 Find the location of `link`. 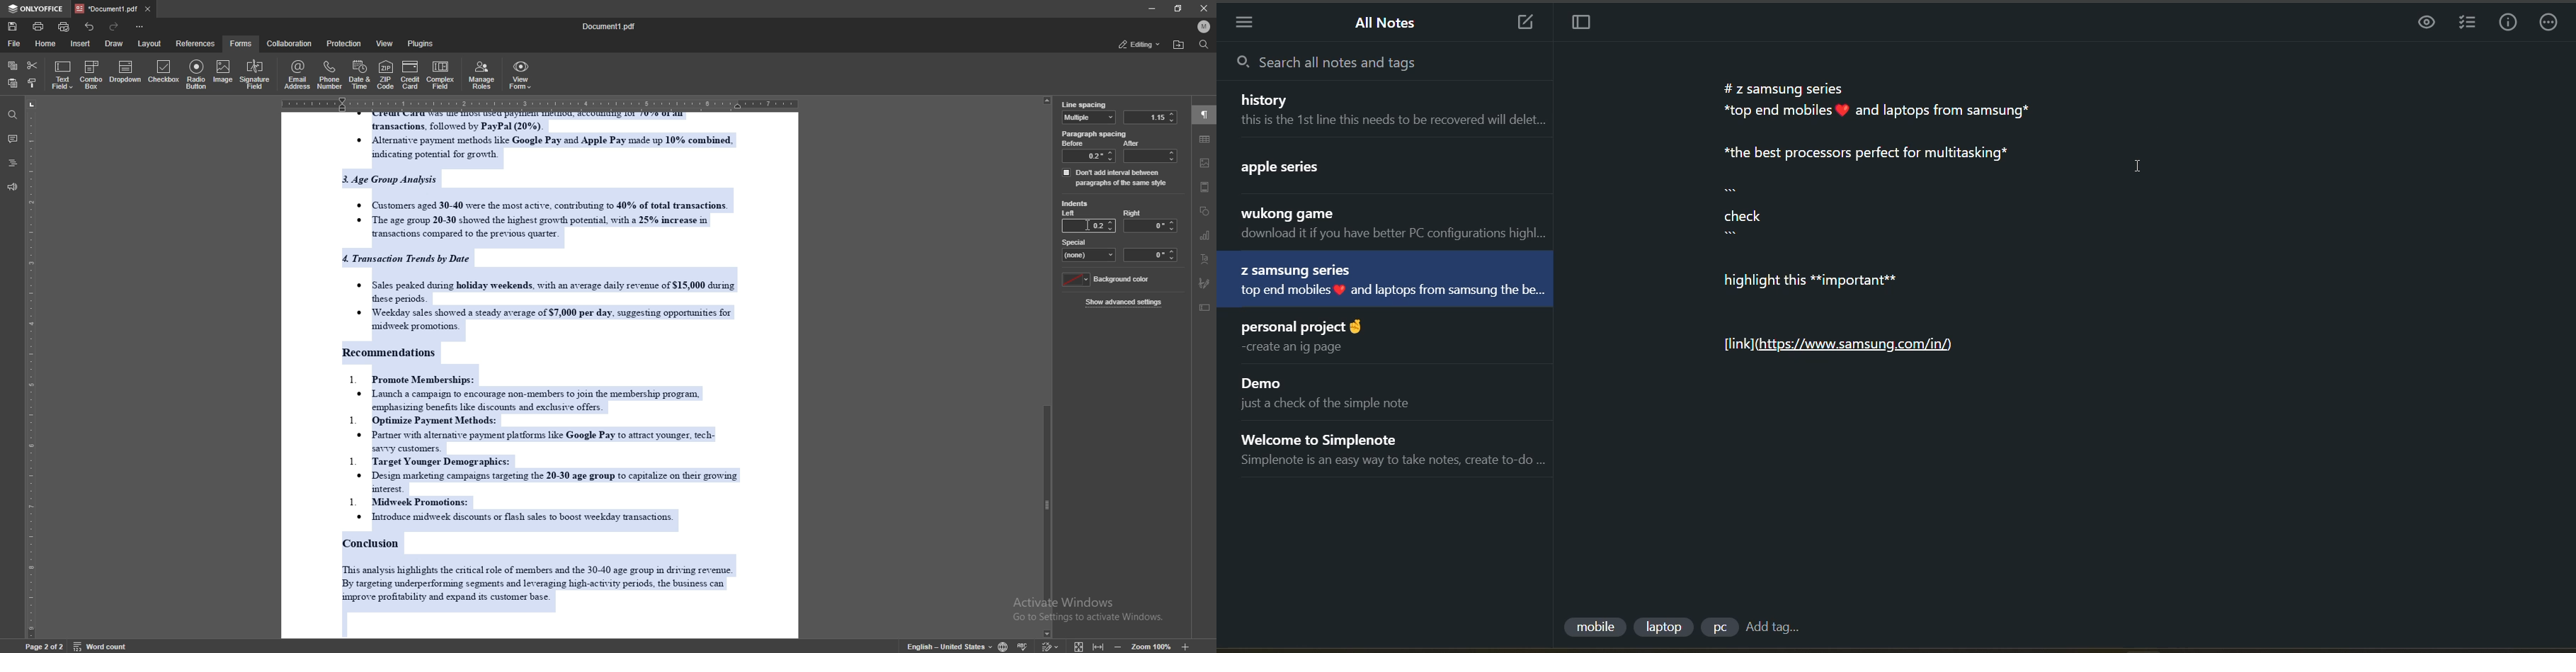

link is located at coordinates (1846, 346).